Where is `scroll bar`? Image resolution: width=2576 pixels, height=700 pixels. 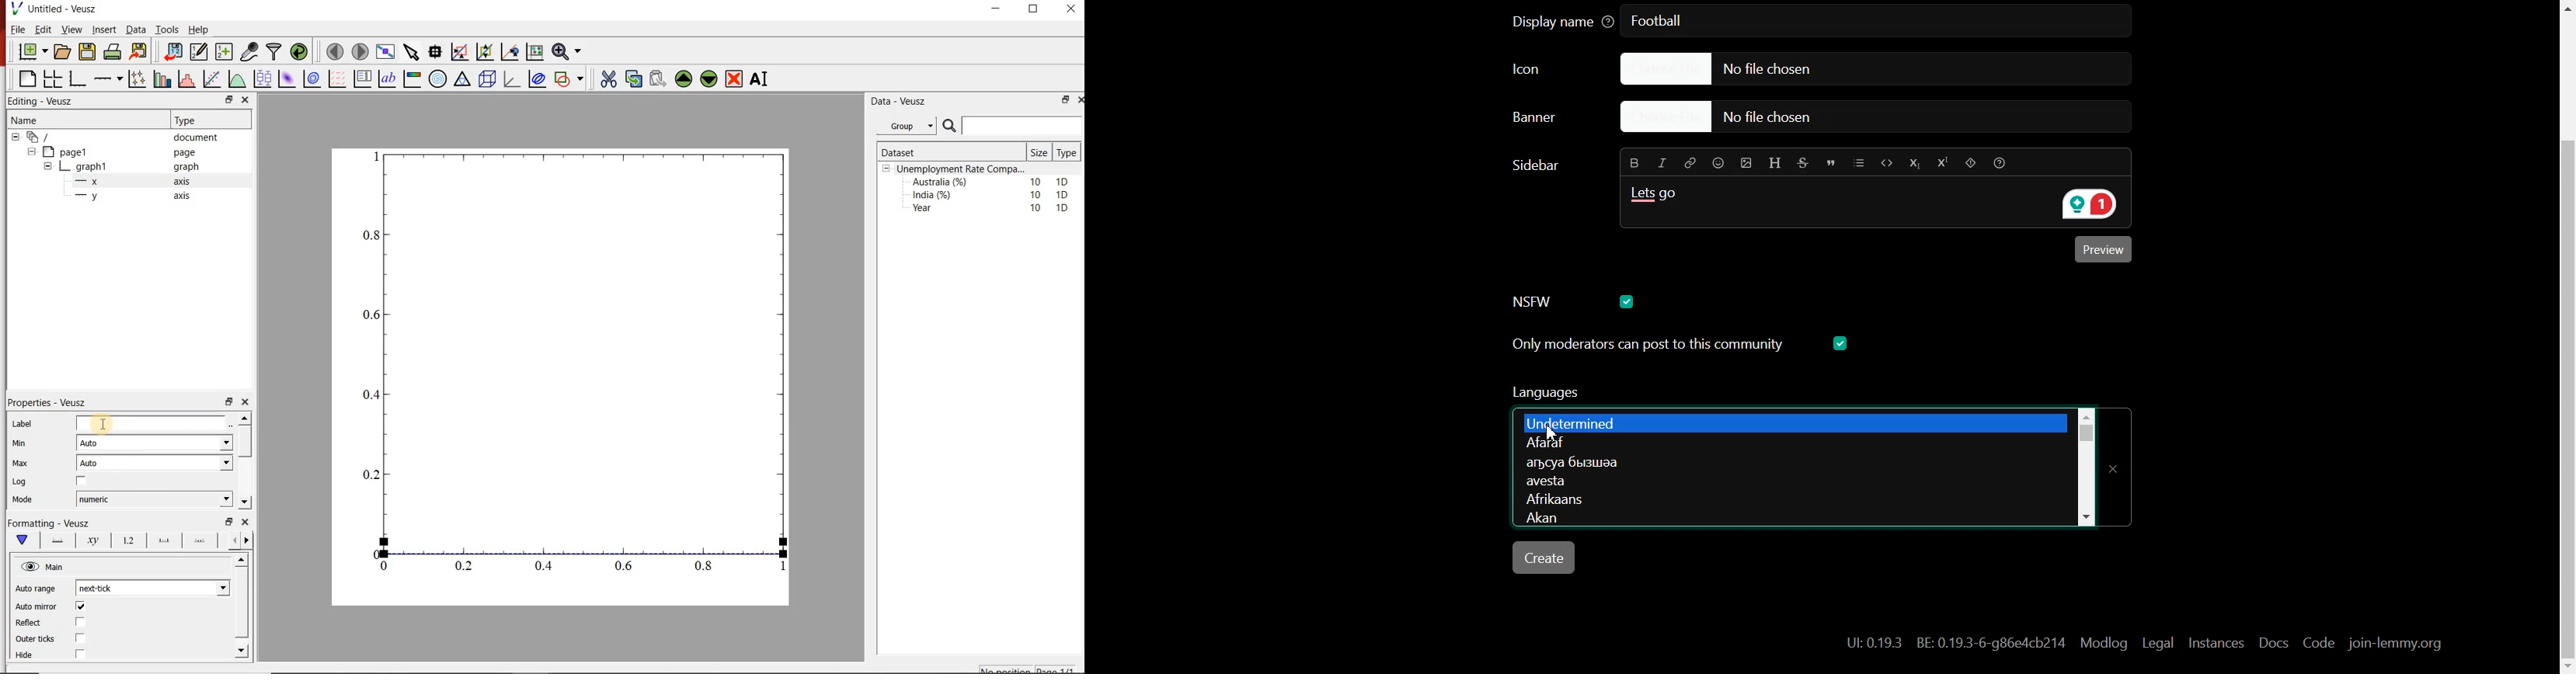 scroll bar is located at coordinates (244, 442).